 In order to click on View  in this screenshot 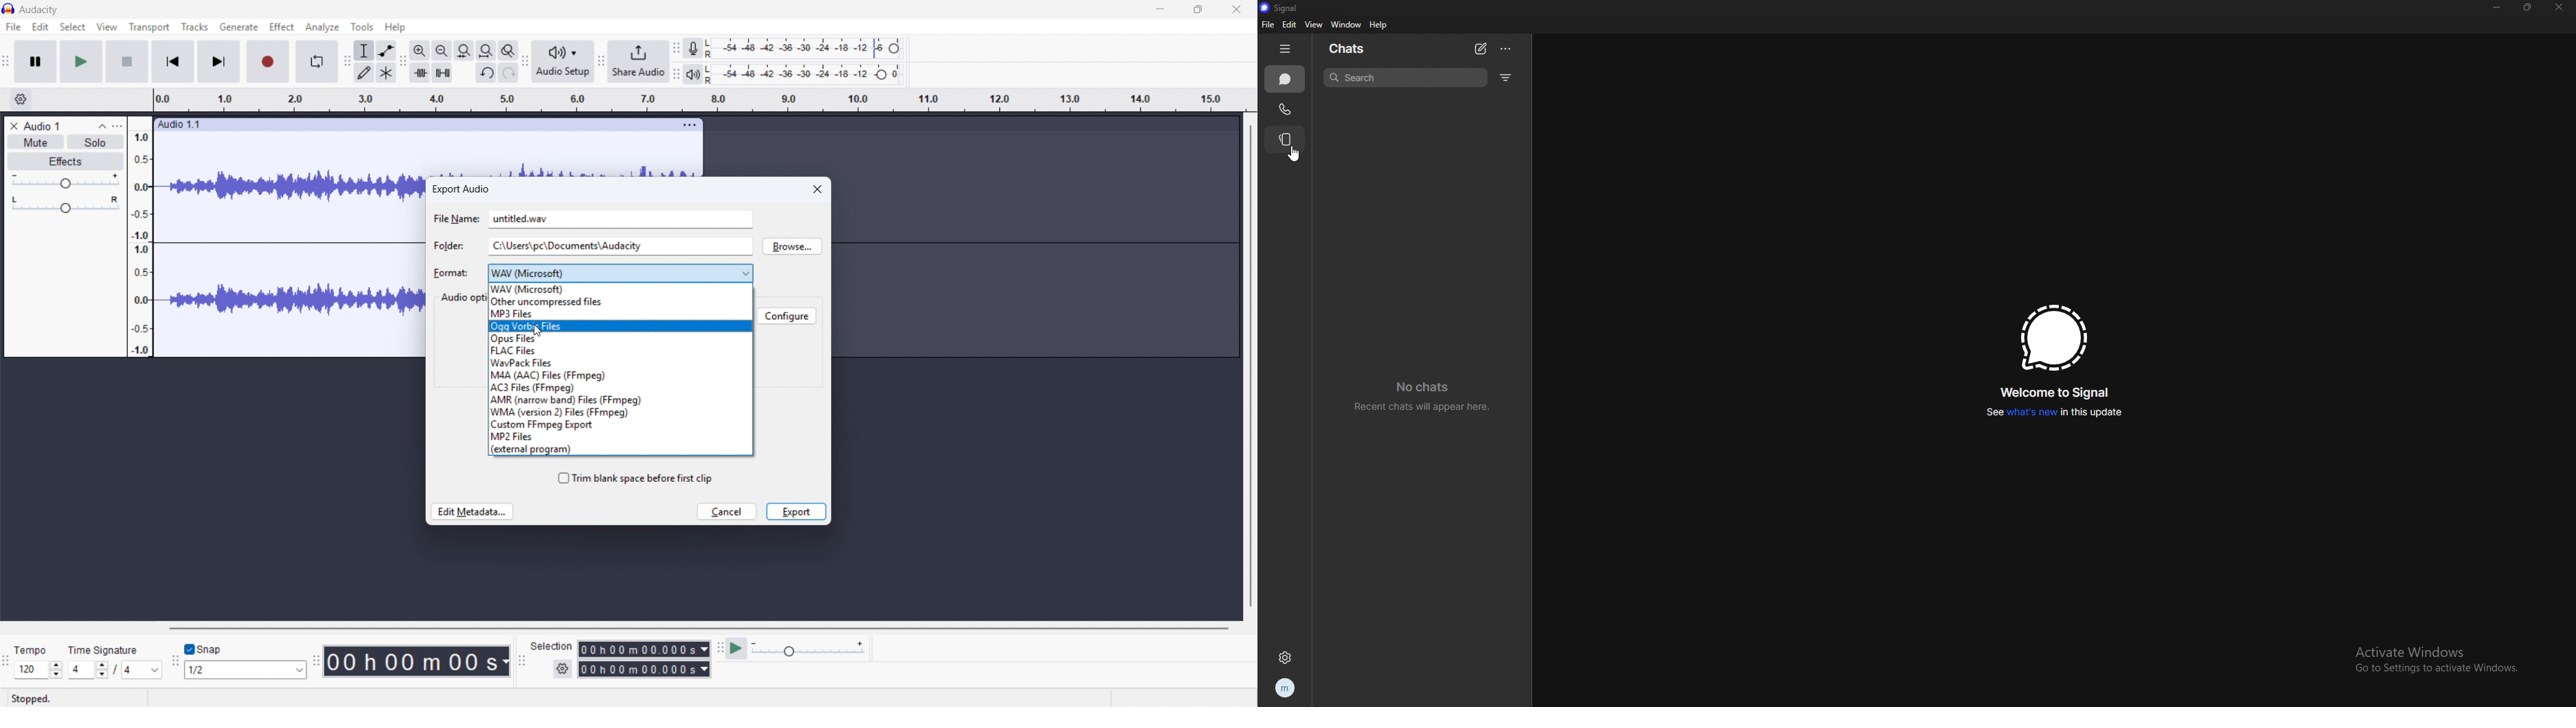, I will do `click(107, 27)`.